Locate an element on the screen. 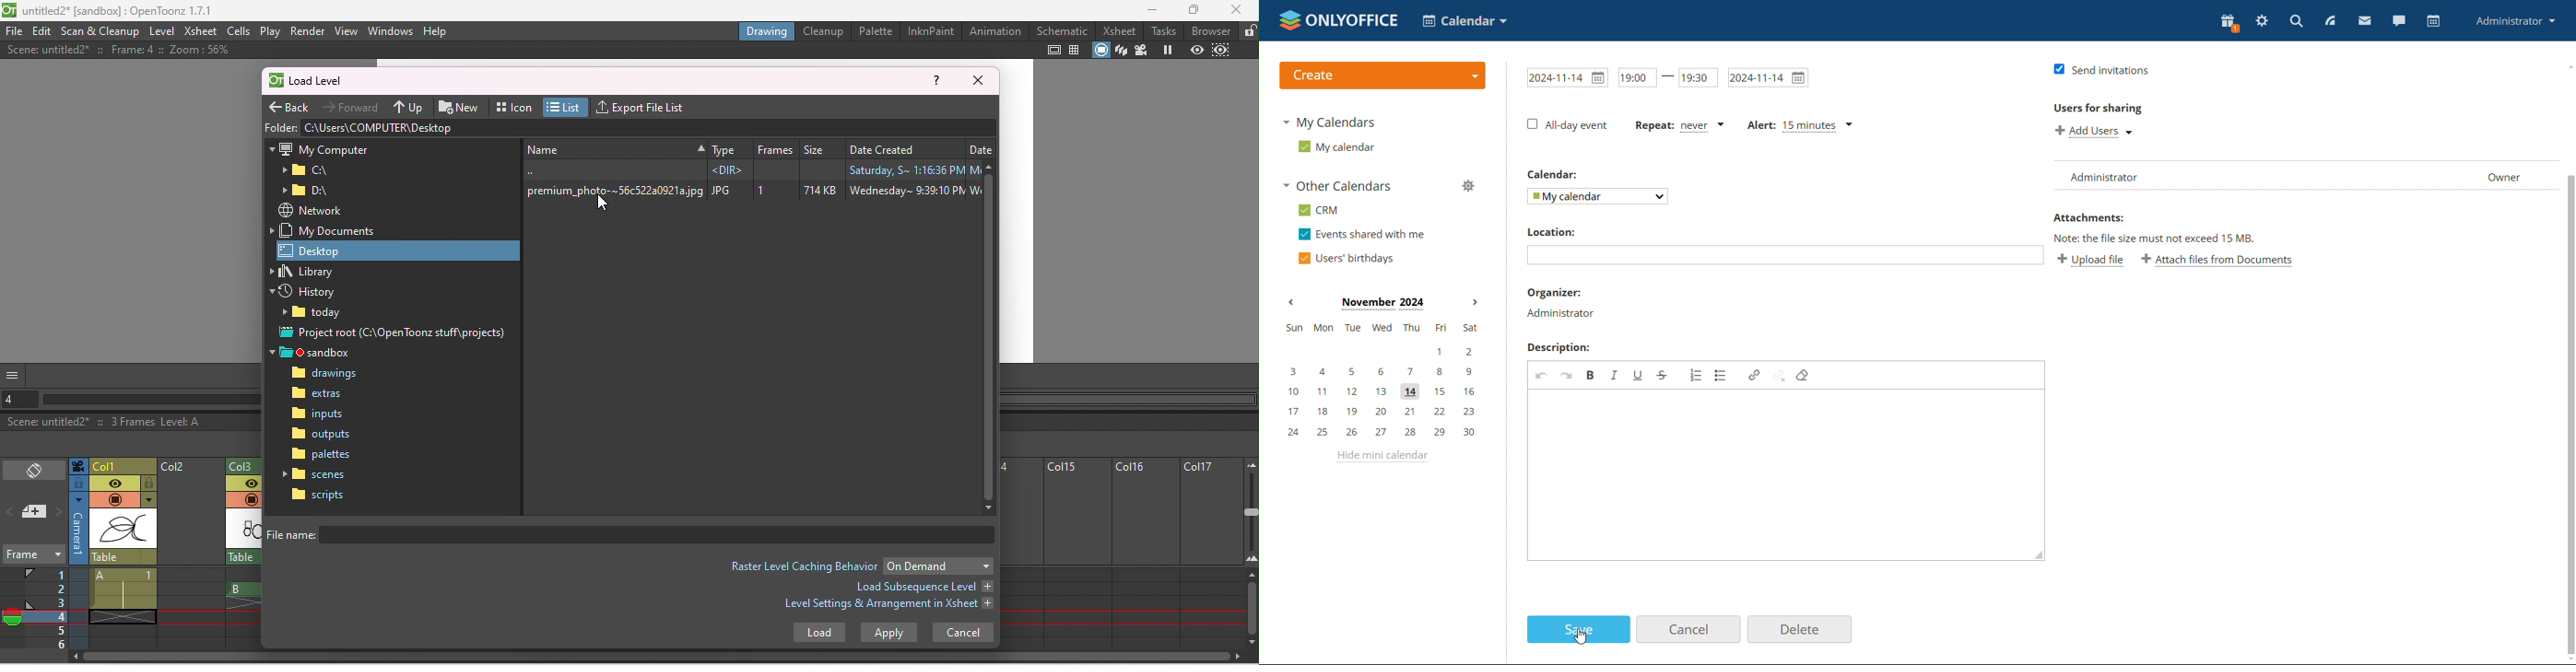 This screenshot has width=2576, height=672. file is located at coordinates (14, 31).